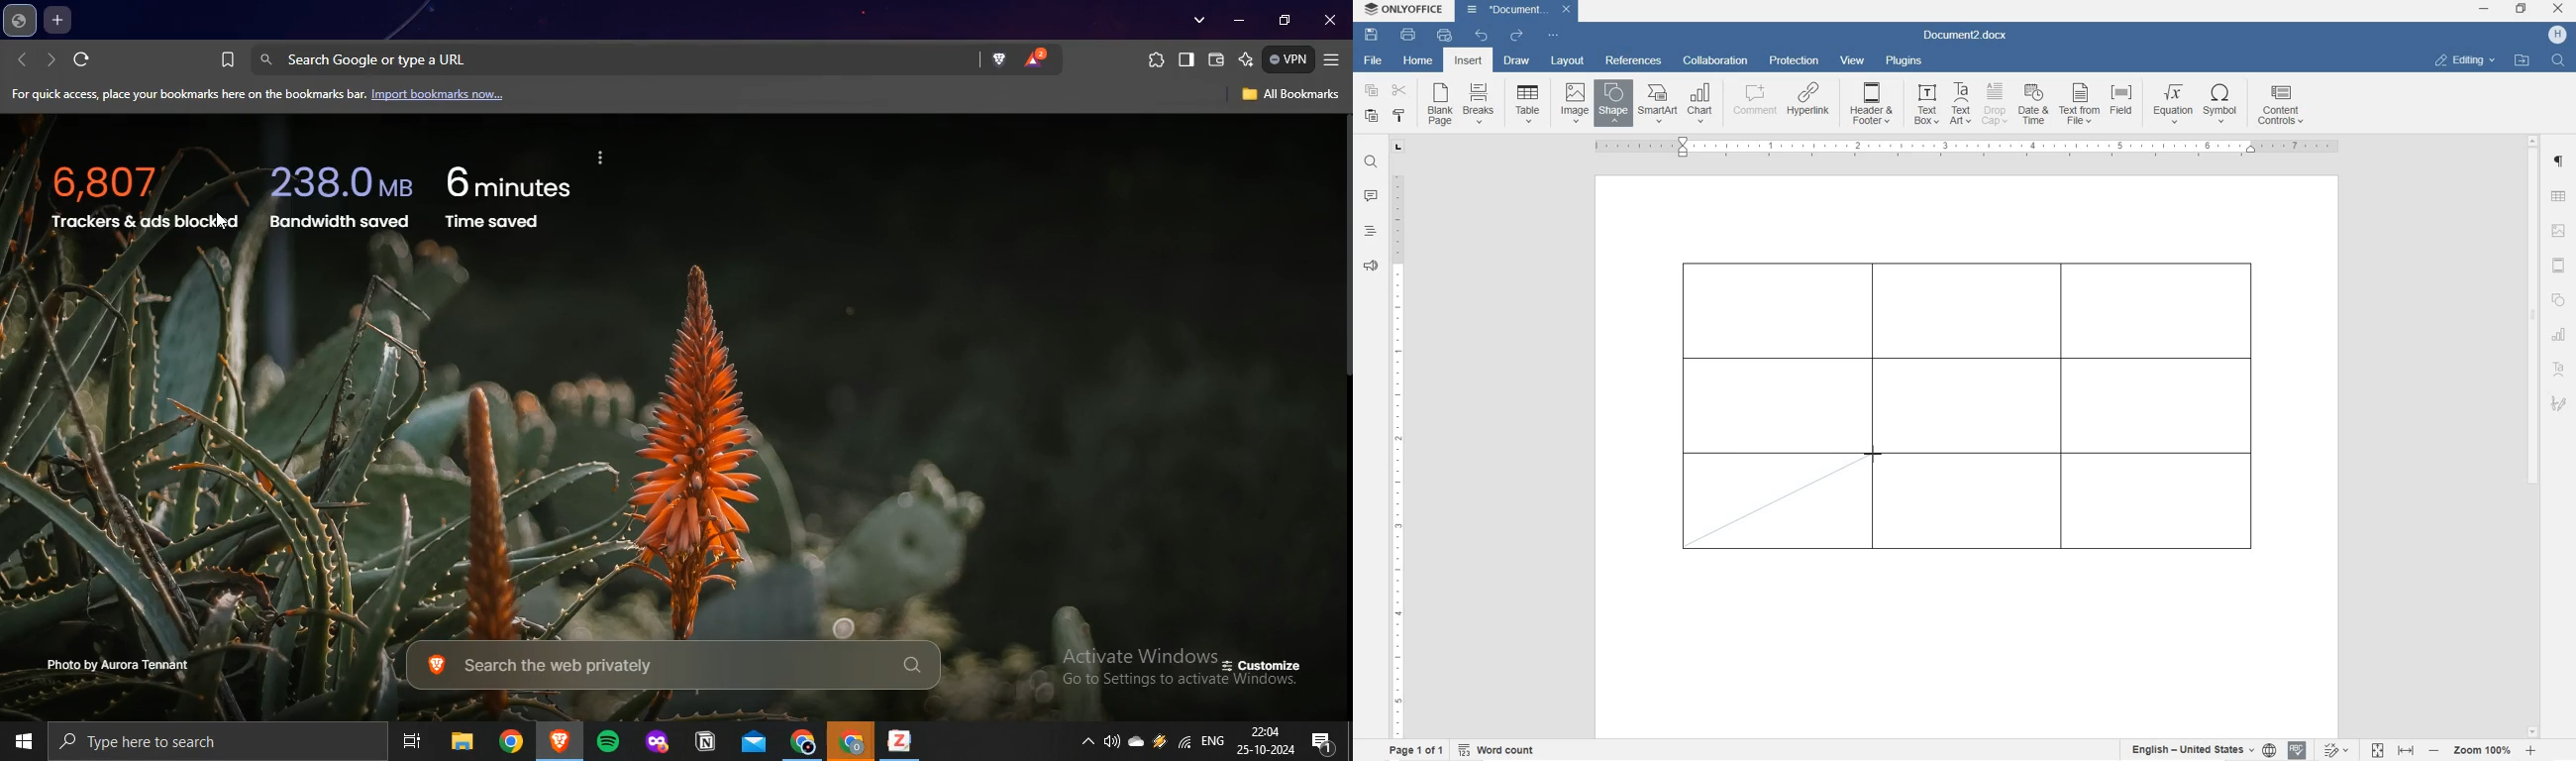 The image size is (2576, 784). What do you see at coordinates (2484, 9) in the screenshot?
I see `minimize` at bounding box center [2484, 9].